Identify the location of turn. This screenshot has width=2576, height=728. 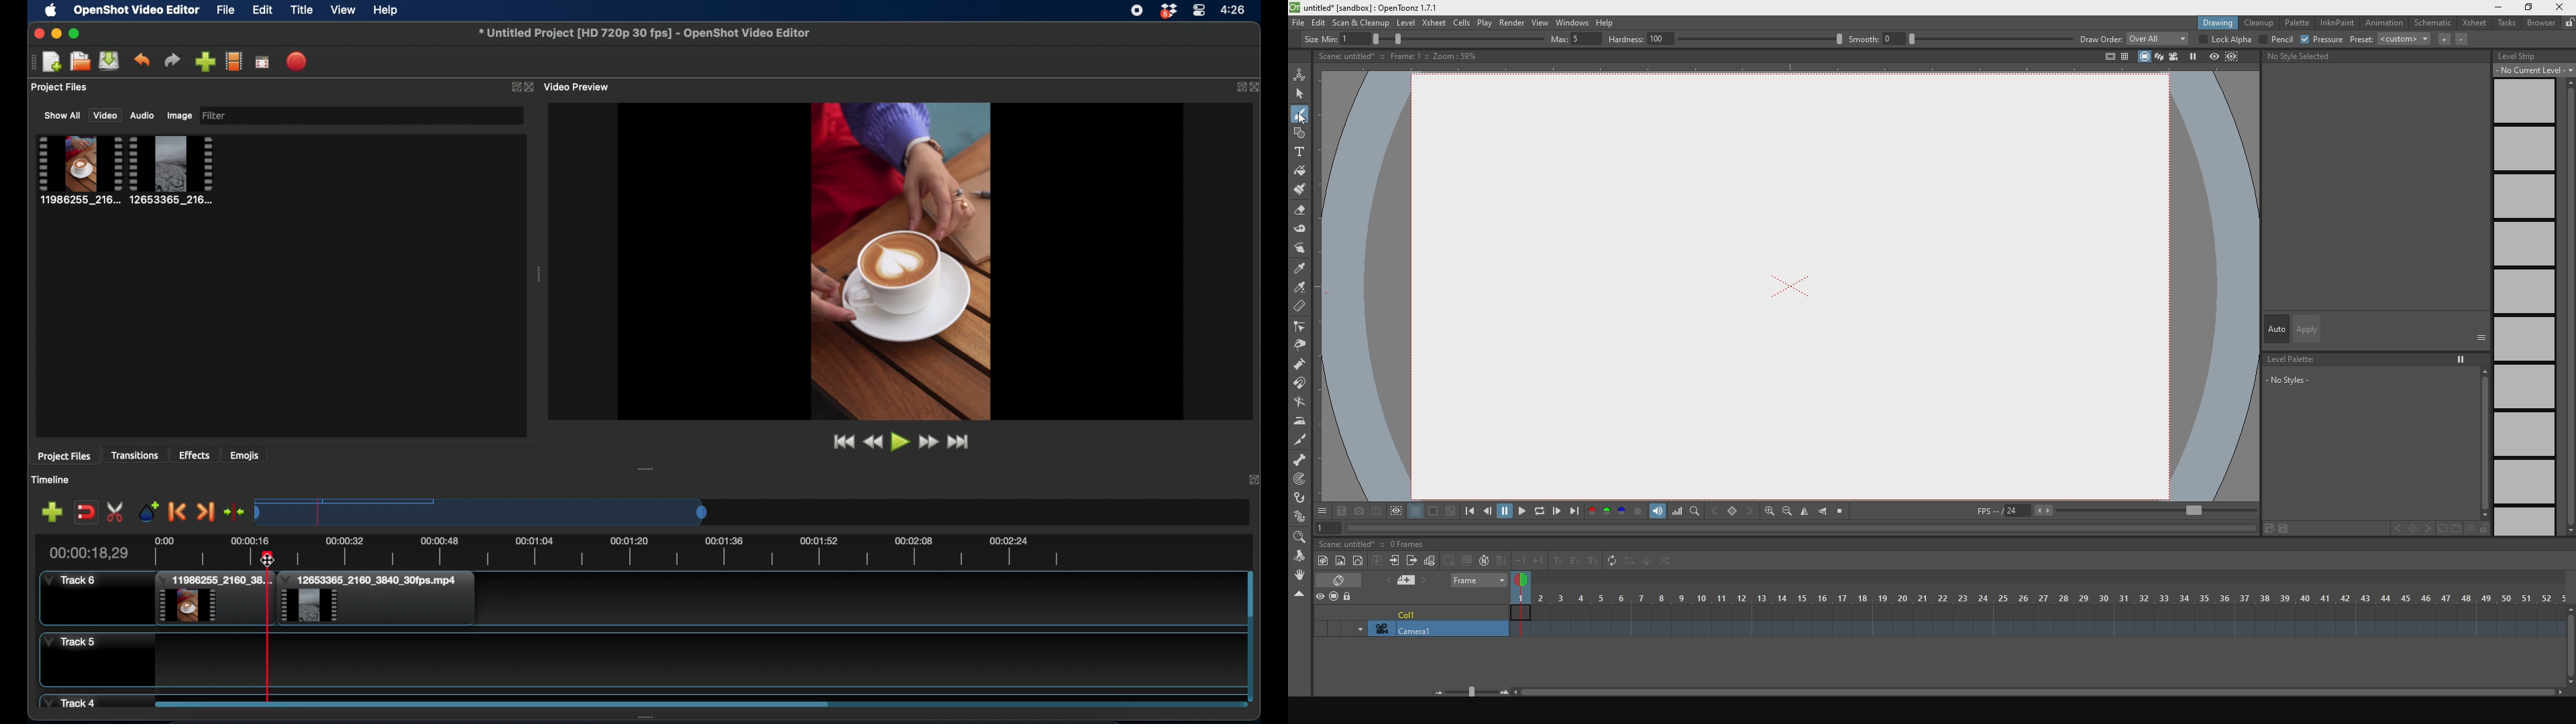
(1303, 404).